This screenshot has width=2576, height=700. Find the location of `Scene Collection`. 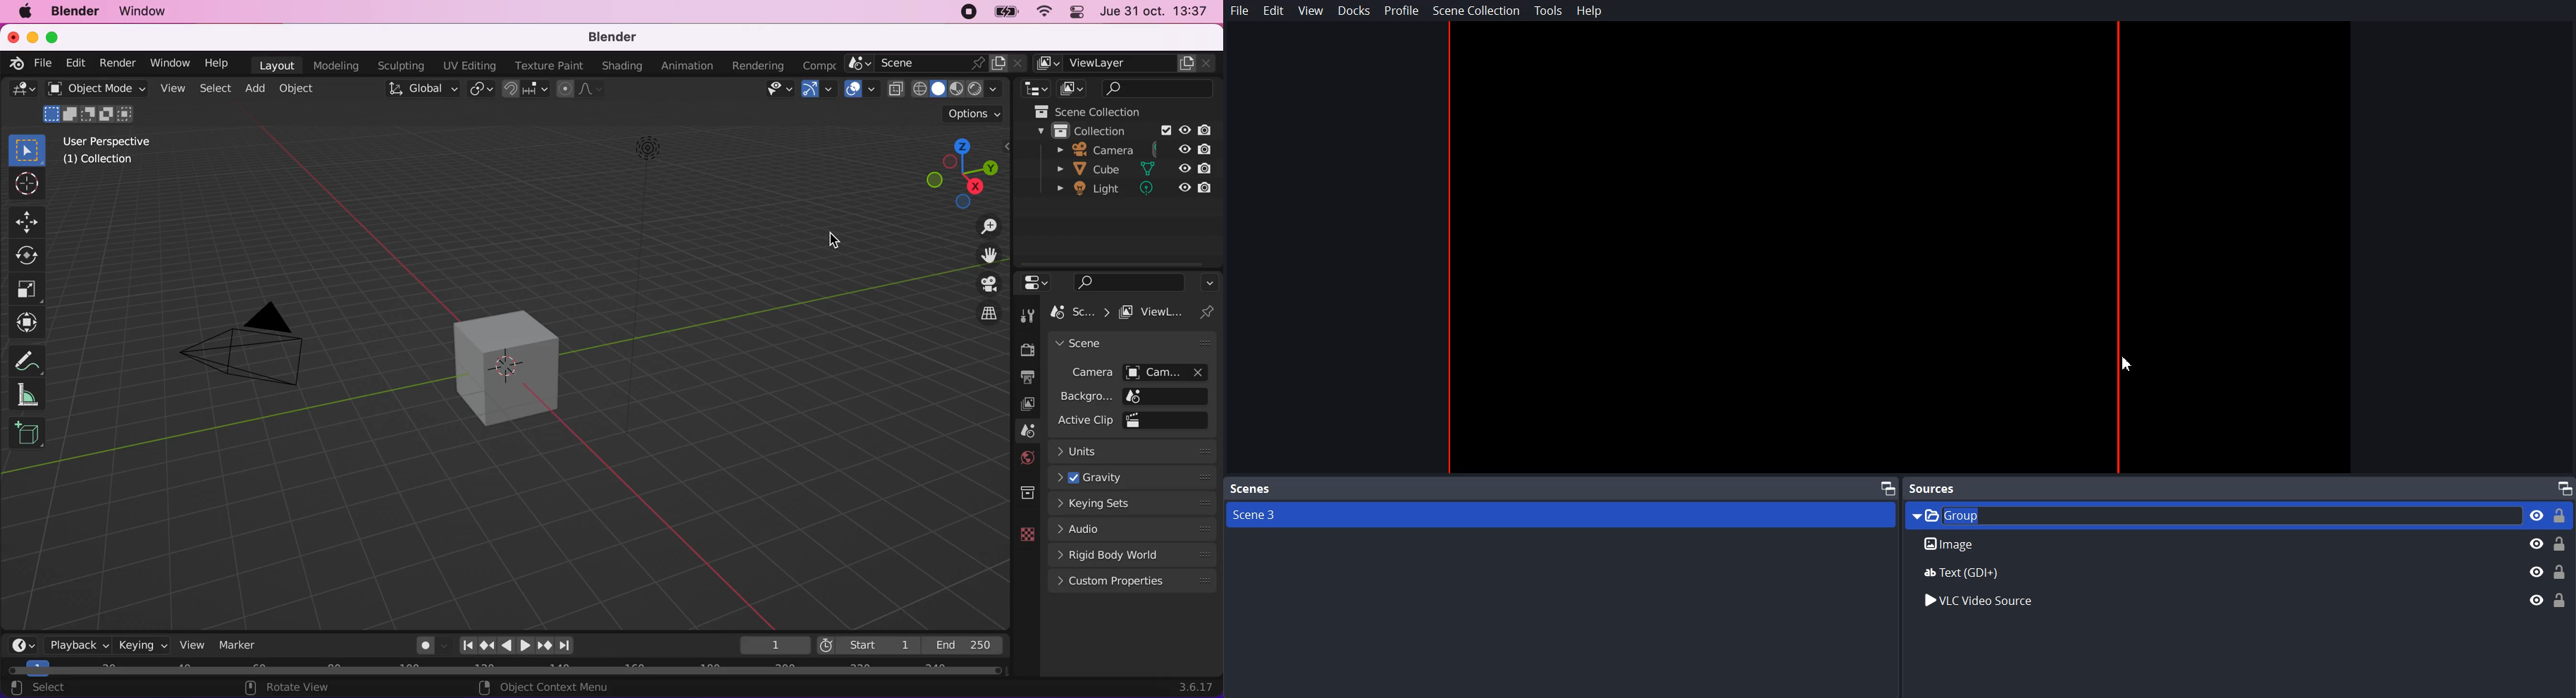

Scene Collection is located at coordinates (1476, 10).